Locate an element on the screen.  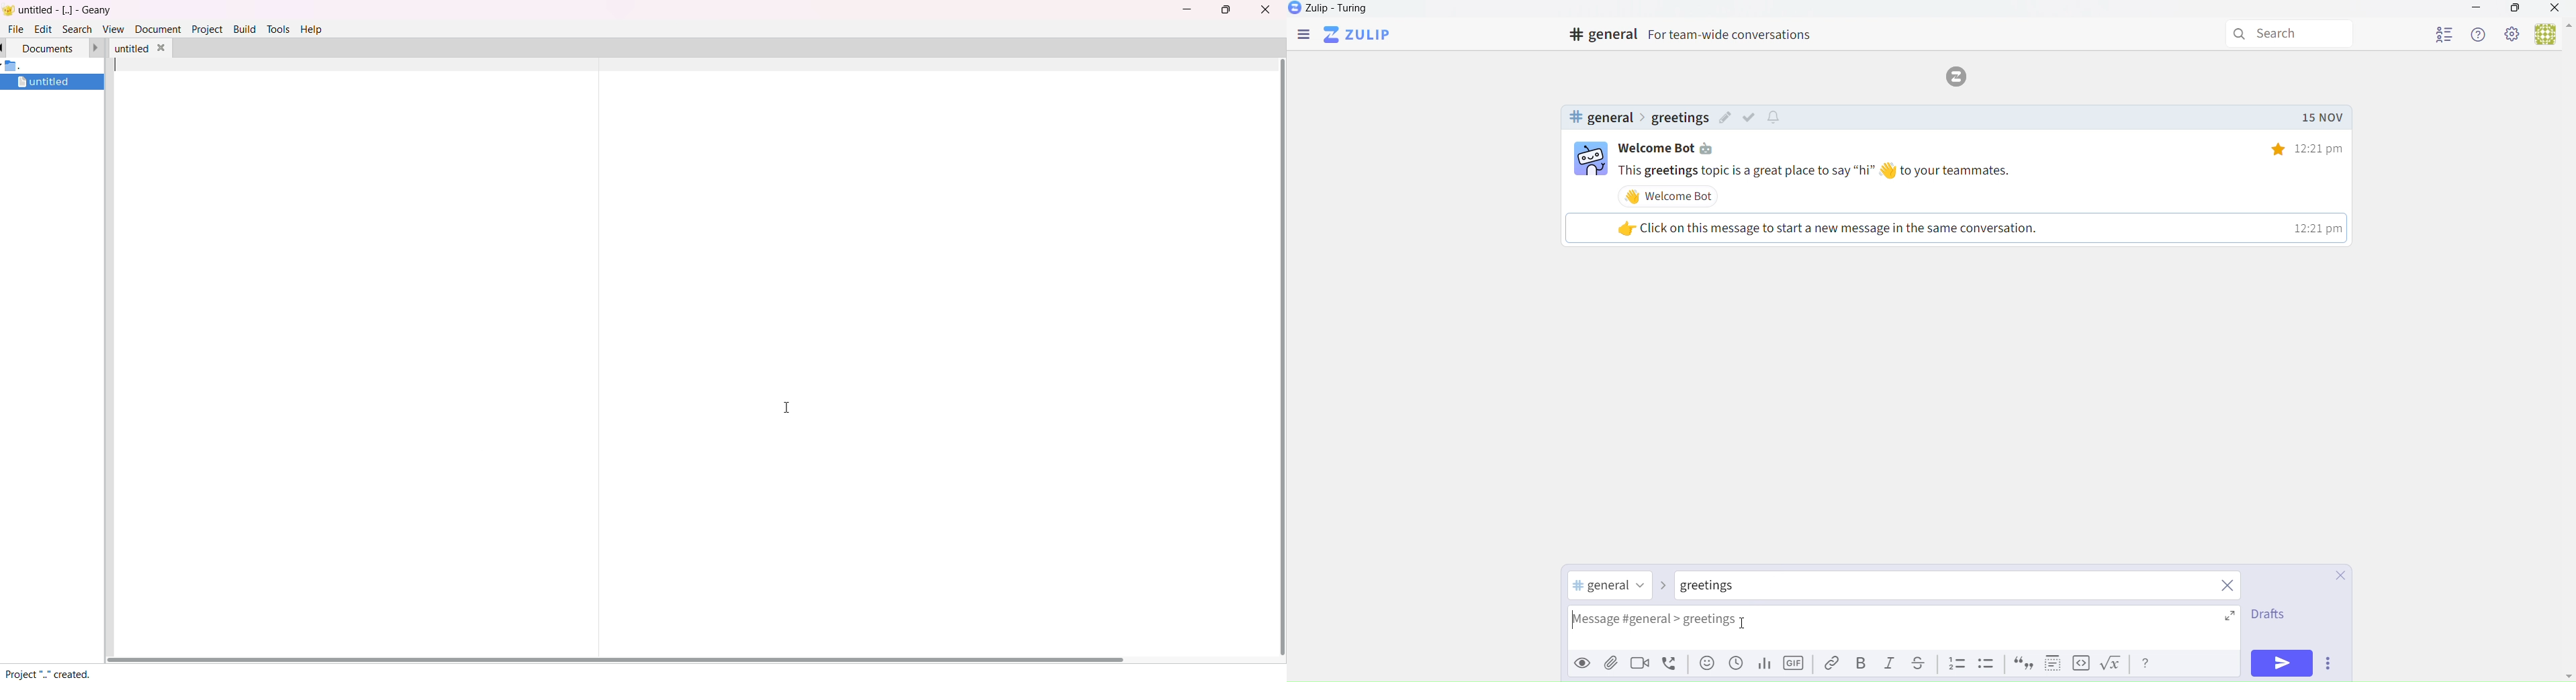
profile is located at coordinates (2444, 32).